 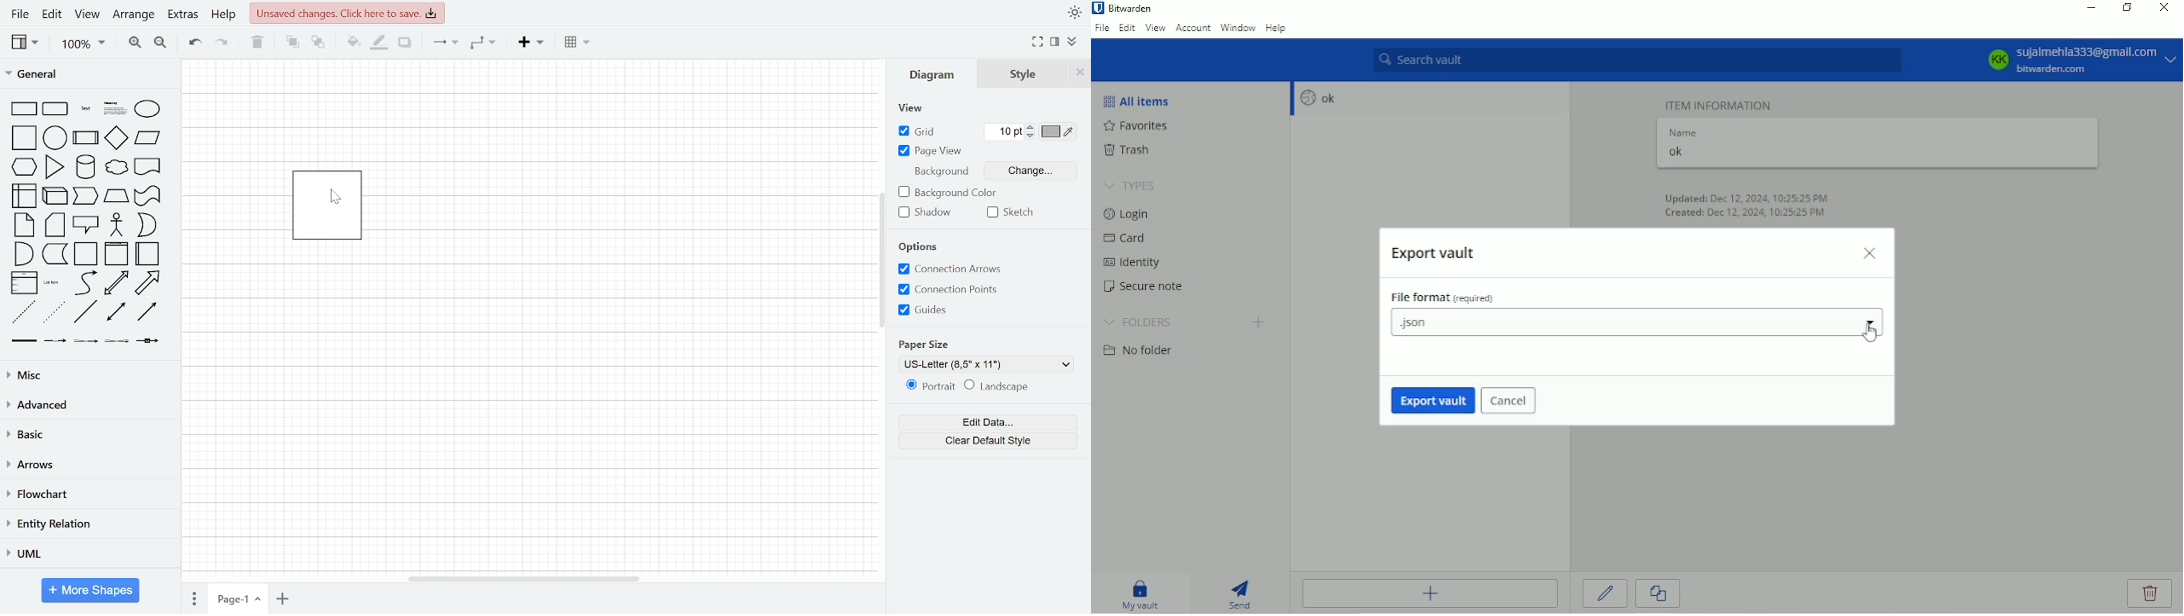 What do you see at coordinates (116, 253) in the screenshot?
I see `vertical container` at bounding box center [116, 253].